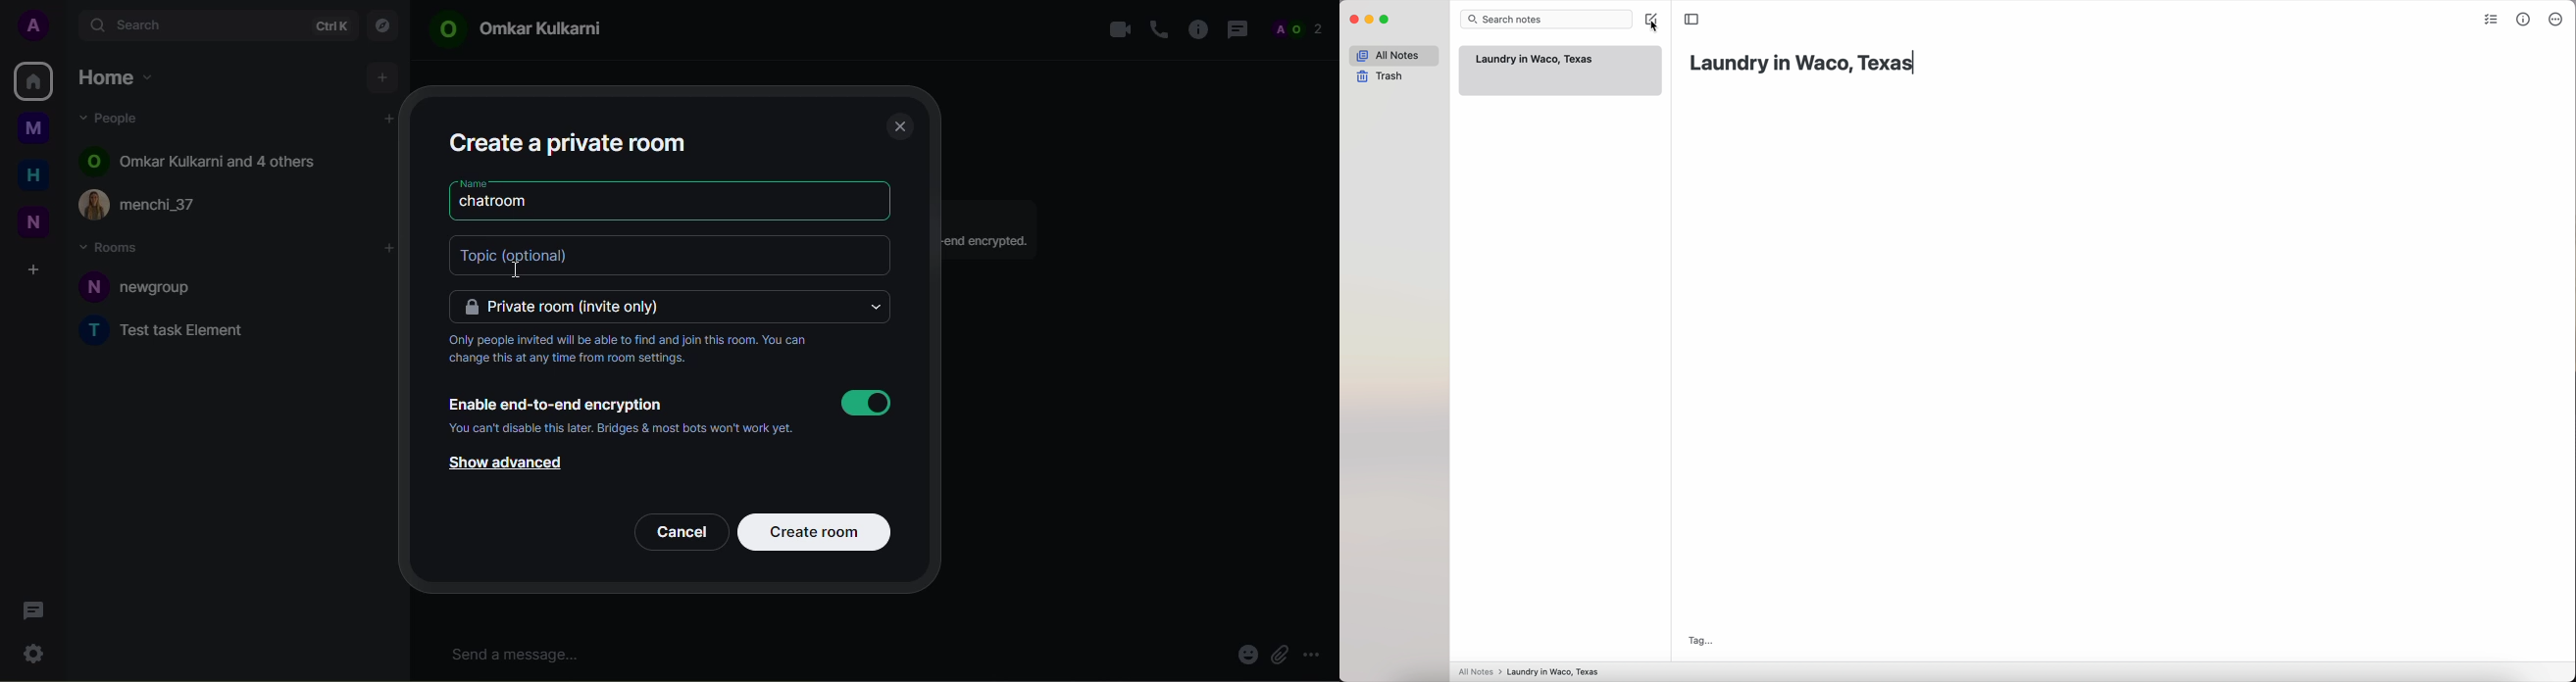  Describe the element at coordinates (501, 463) in the screenshot. I see `show advanced` at that location.